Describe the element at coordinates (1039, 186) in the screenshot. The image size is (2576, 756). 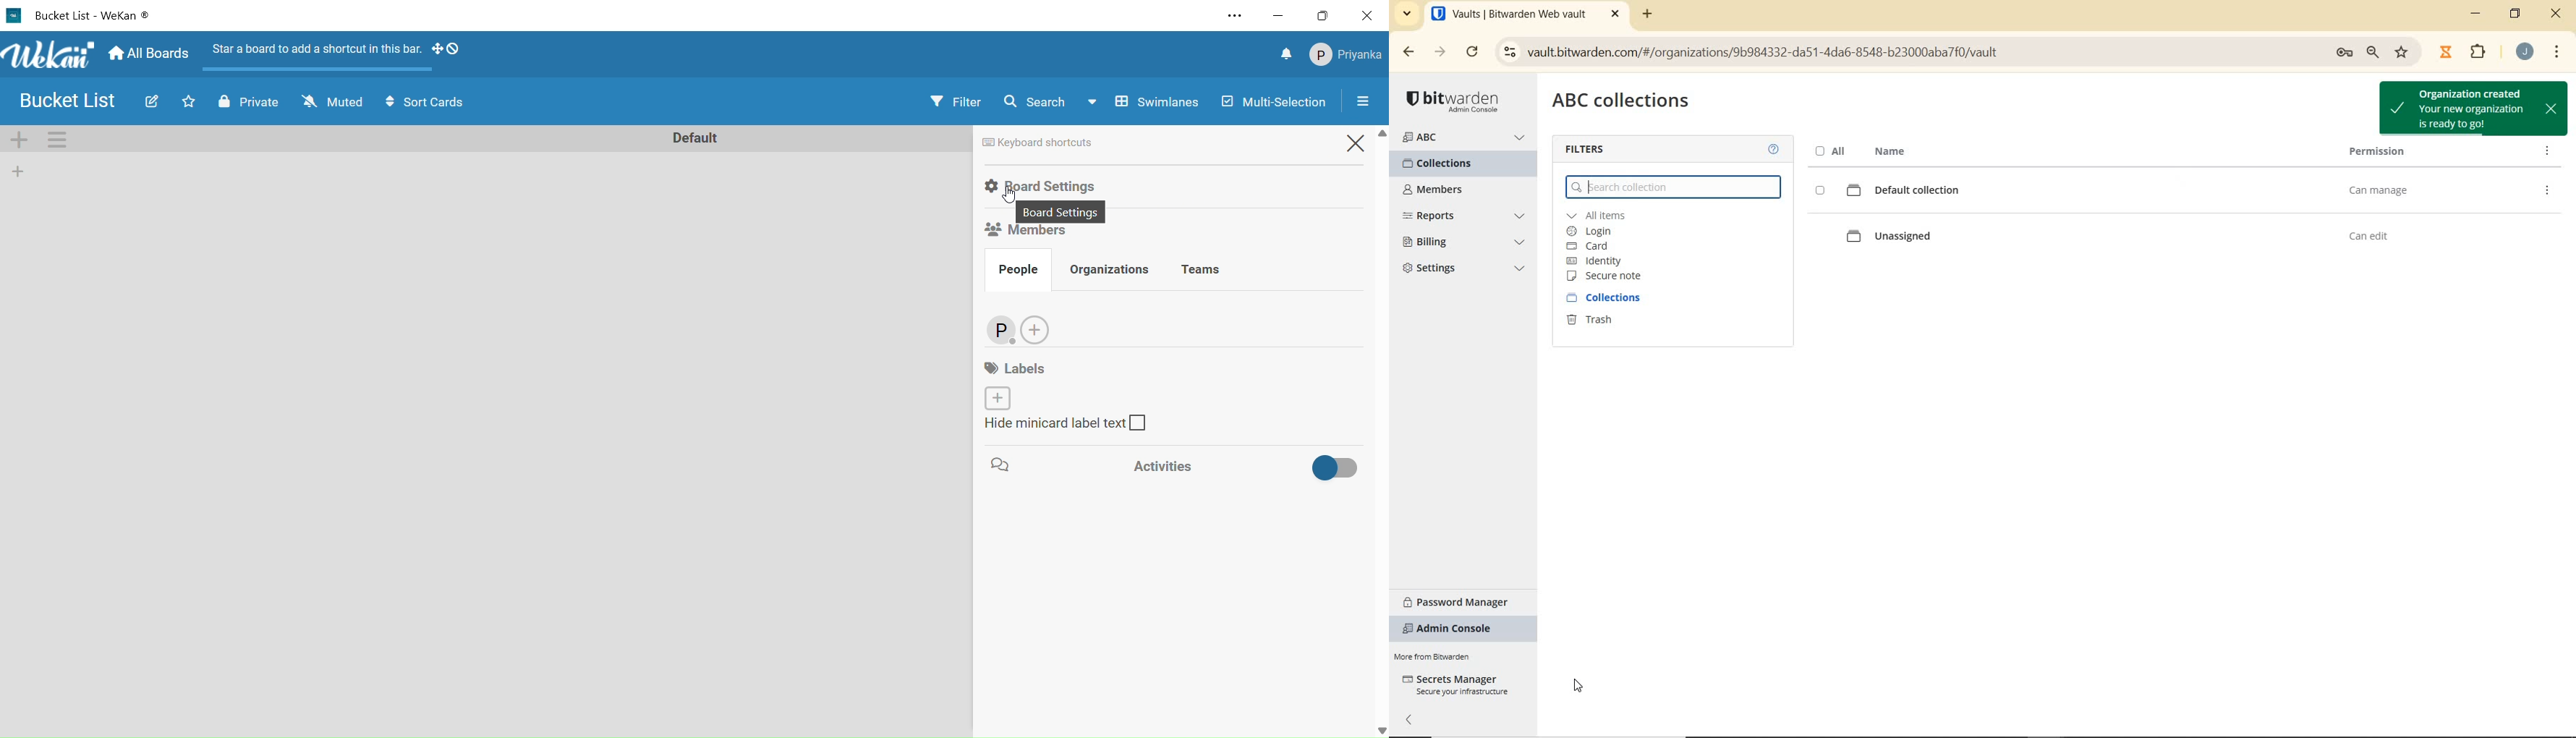
I see `selecting board settings` at that location.